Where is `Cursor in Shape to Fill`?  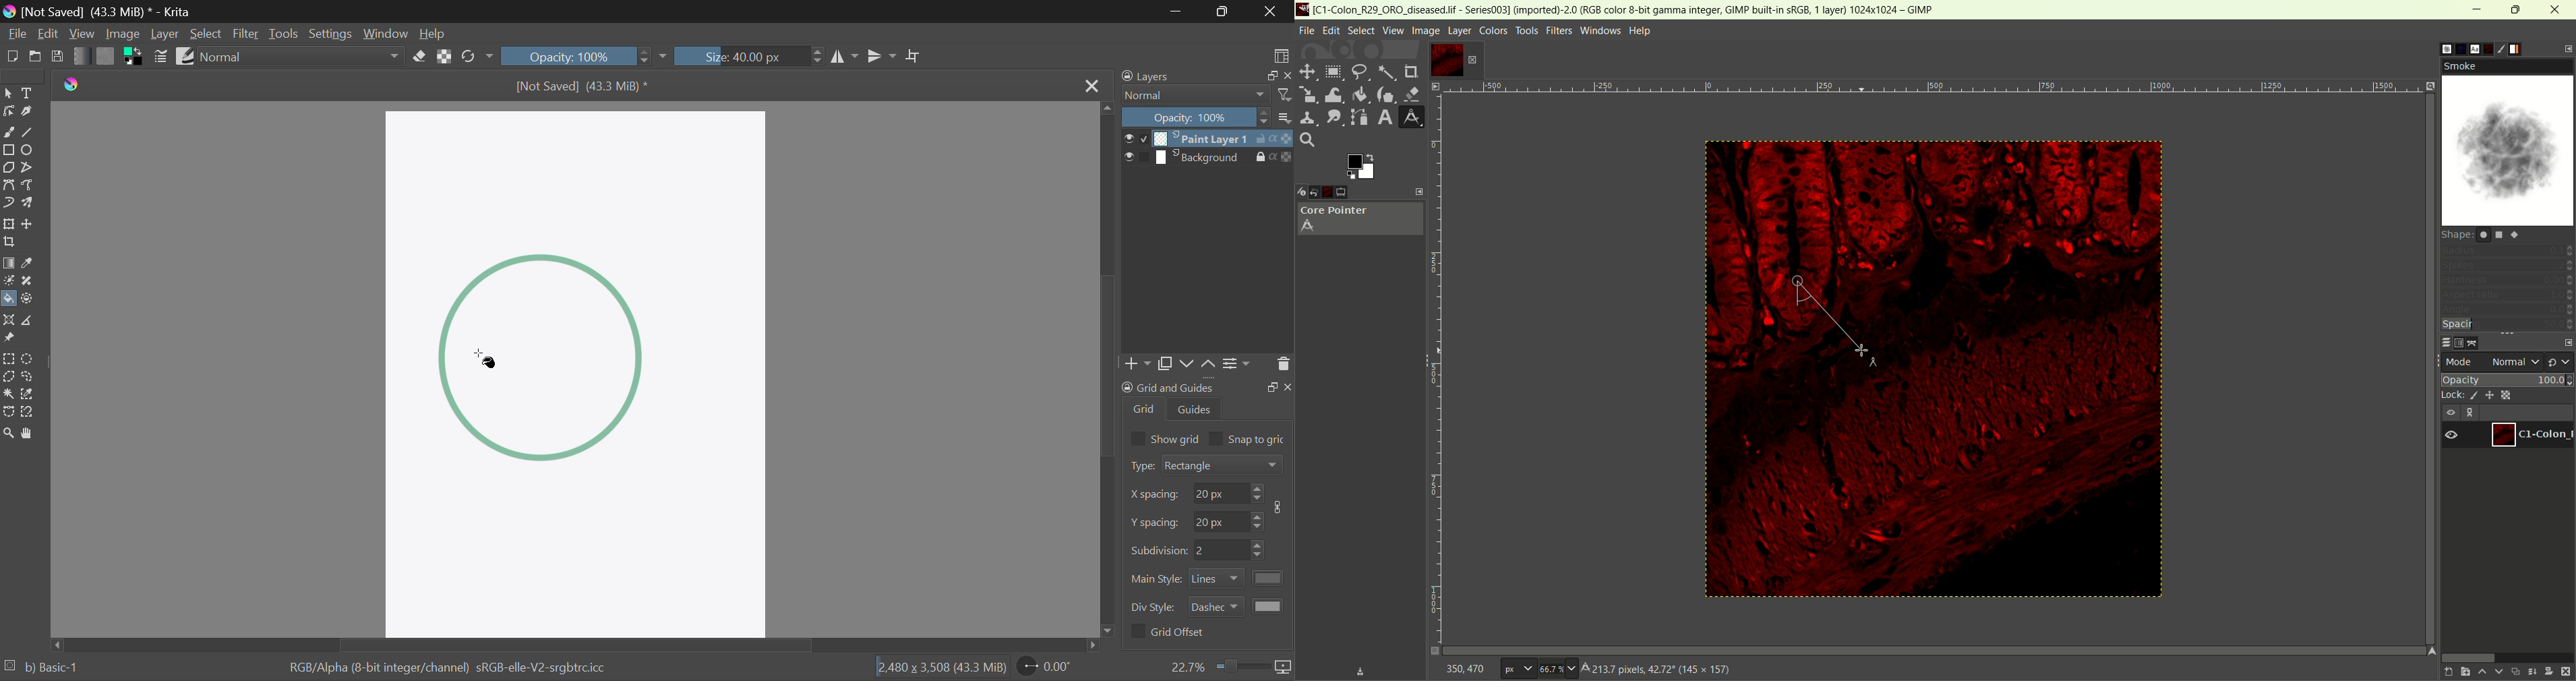 Cursor in Shape to Fill is located at coordinates (493, 355).